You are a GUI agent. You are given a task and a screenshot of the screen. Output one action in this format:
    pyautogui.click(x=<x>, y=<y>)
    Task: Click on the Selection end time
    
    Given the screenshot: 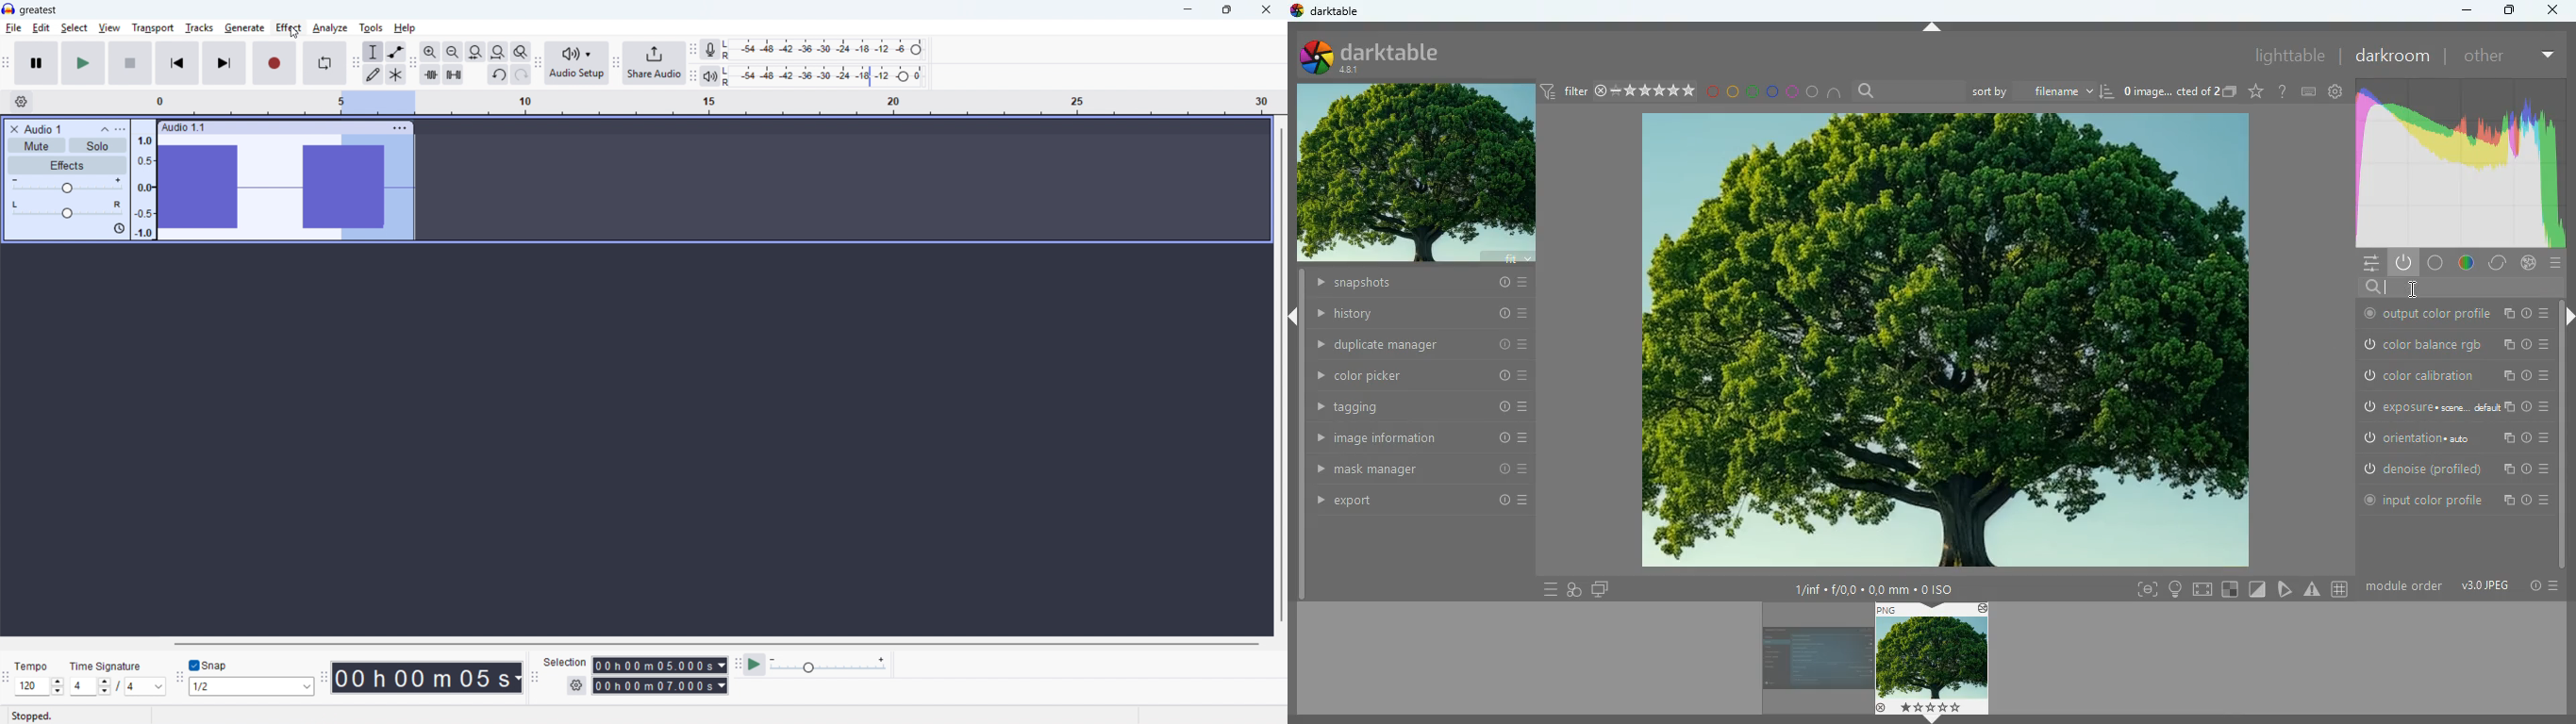 What is the action you would take?
    pyautogui.click(x=661, y=685)
    